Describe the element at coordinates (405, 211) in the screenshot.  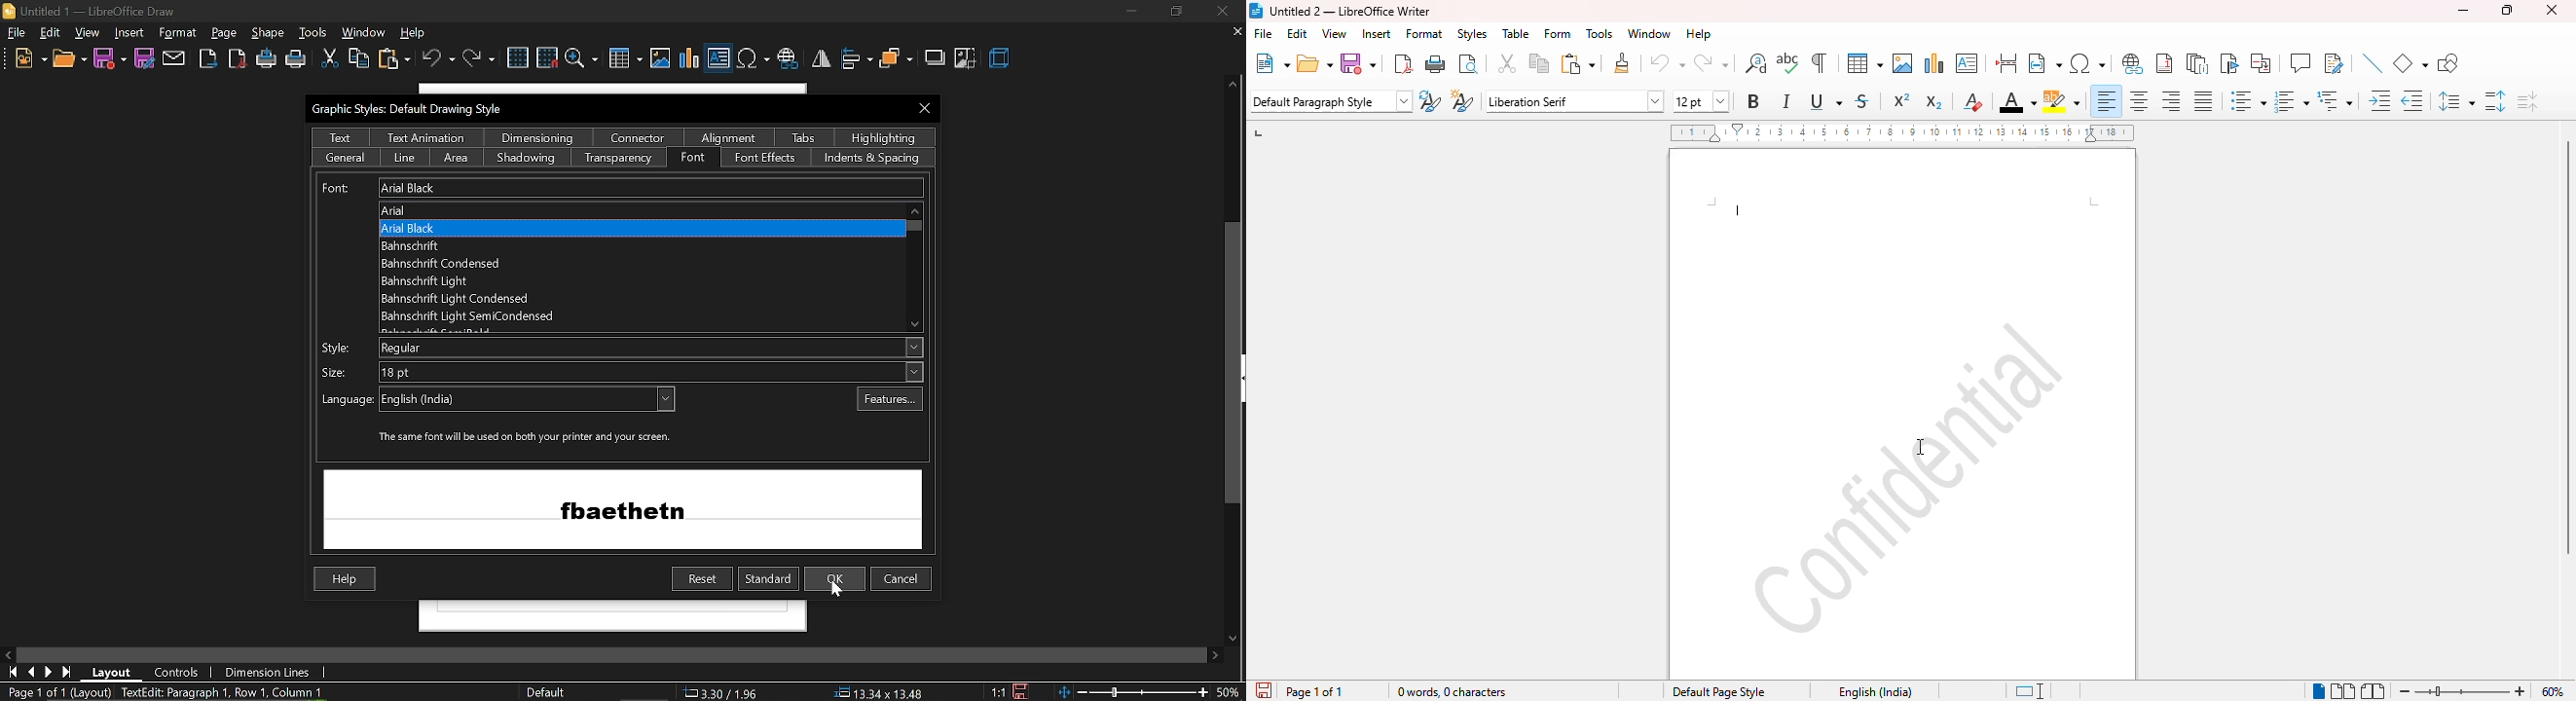
I see `Arial` at that location.